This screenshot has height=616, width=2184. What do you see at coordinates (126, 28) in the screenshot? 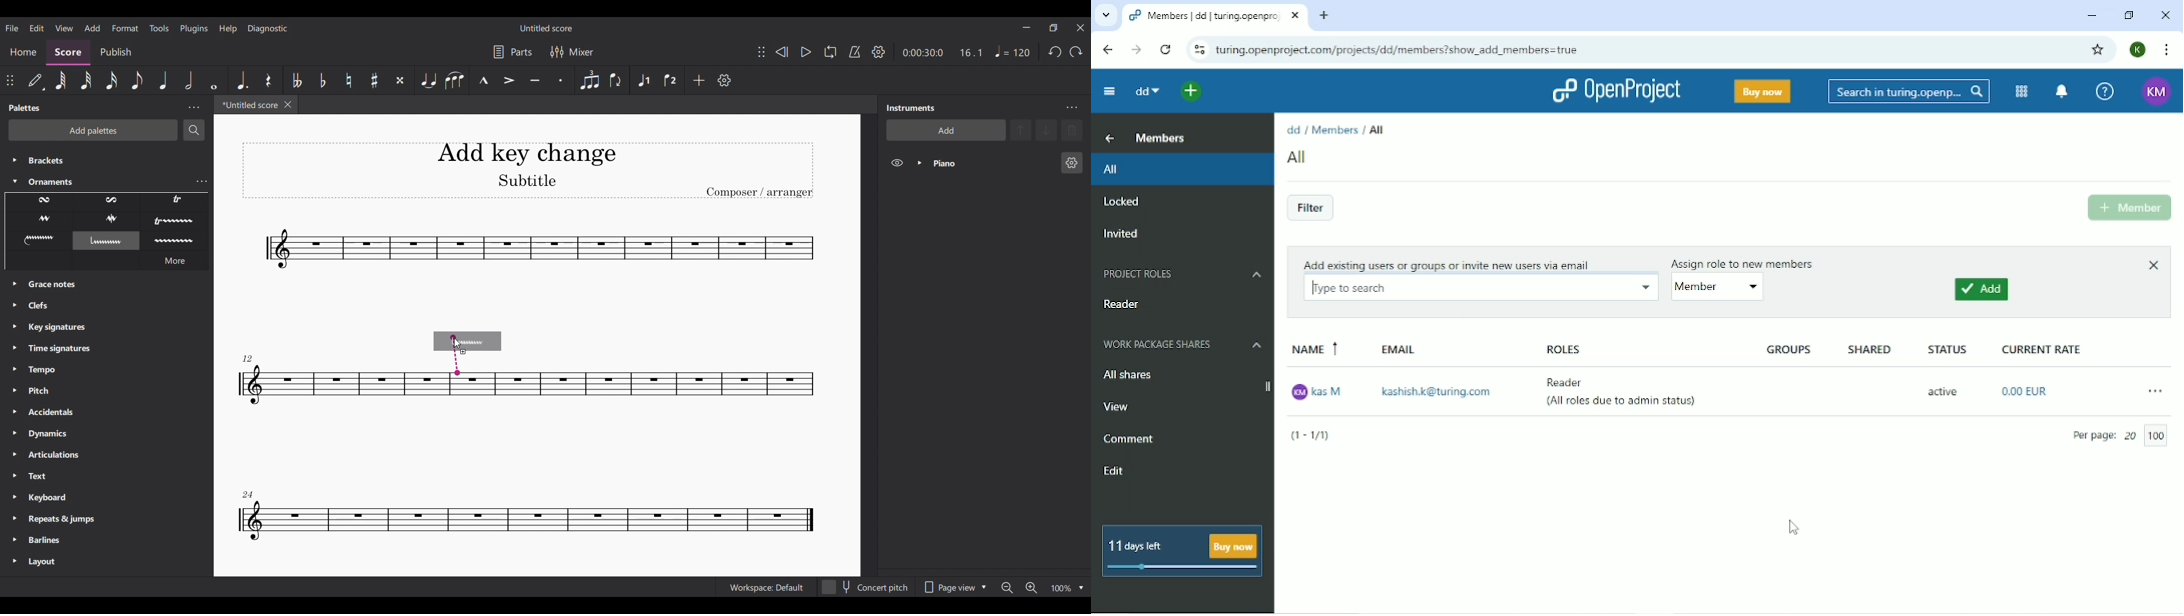
I see `Format menu` at bounding box center [126, 28].